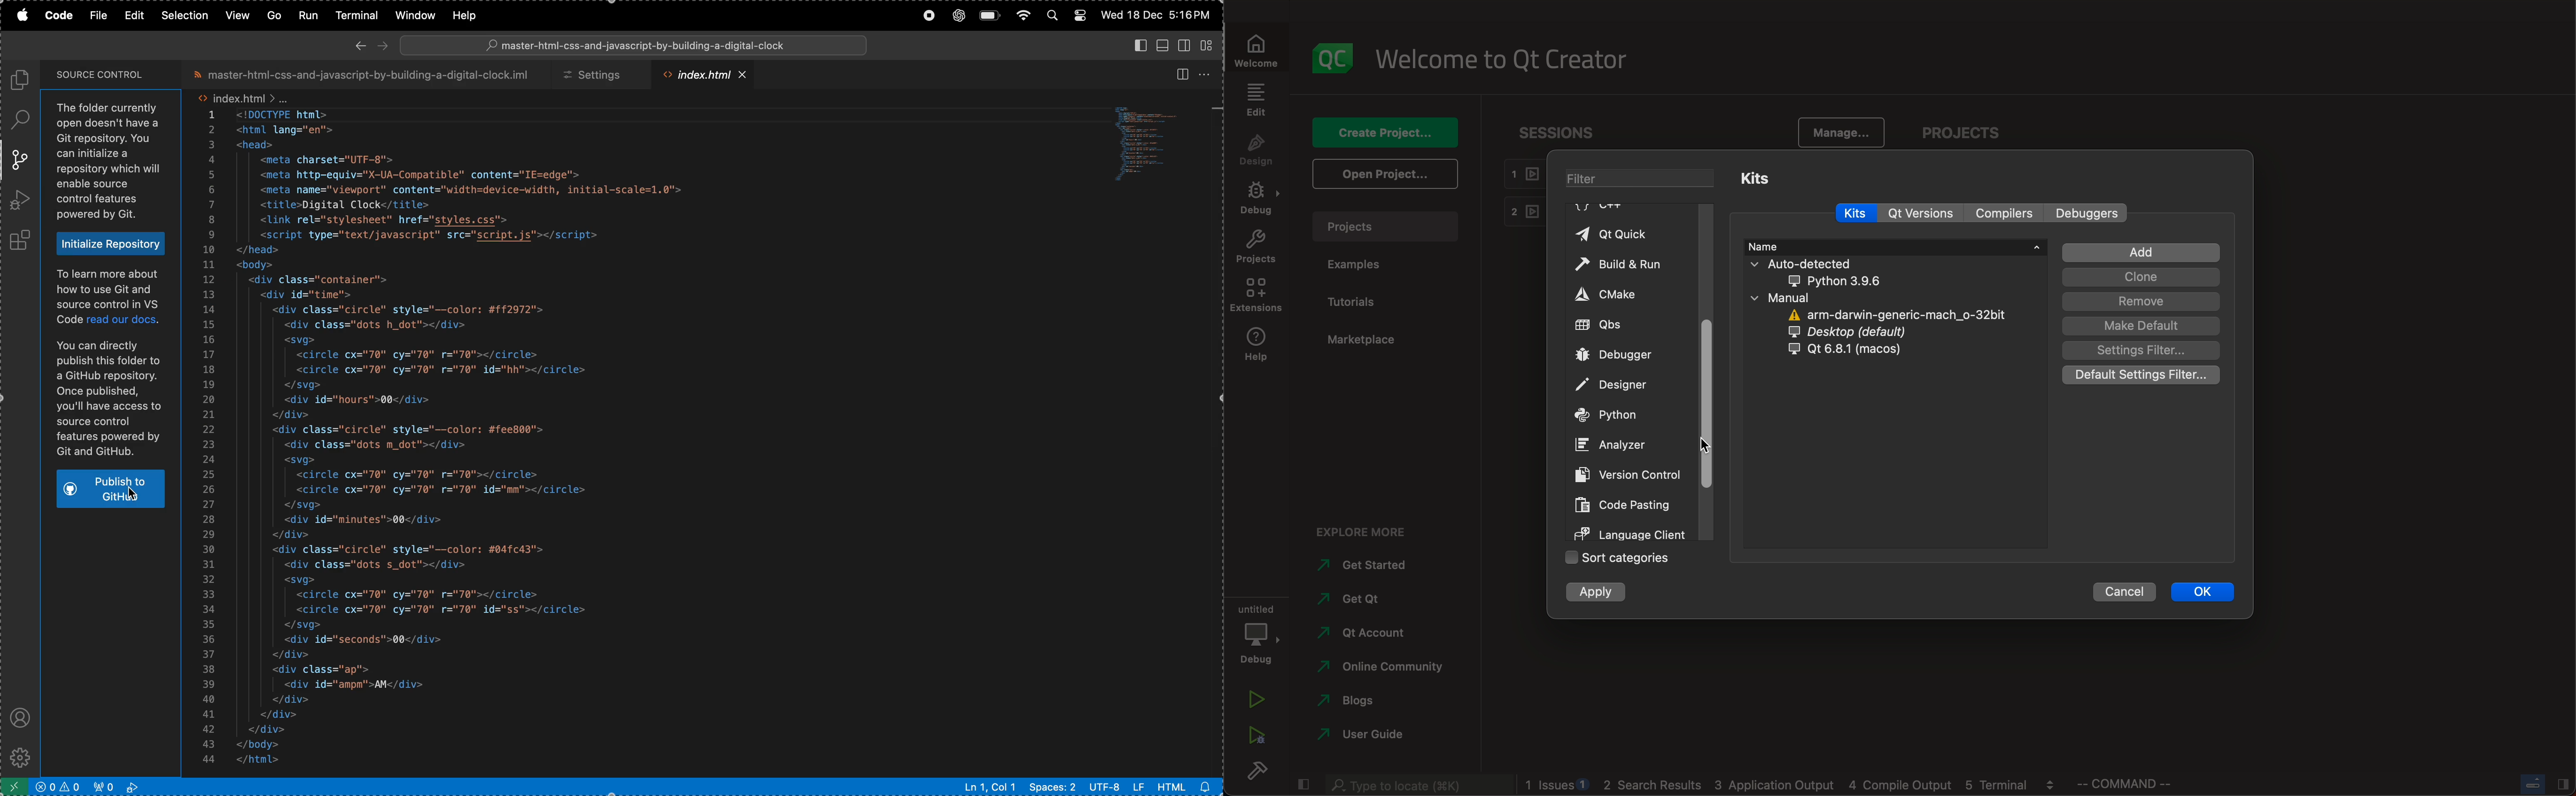  Describe the element at coordinates (130, 493) in the screenshot. I see `Cursor` at that location.